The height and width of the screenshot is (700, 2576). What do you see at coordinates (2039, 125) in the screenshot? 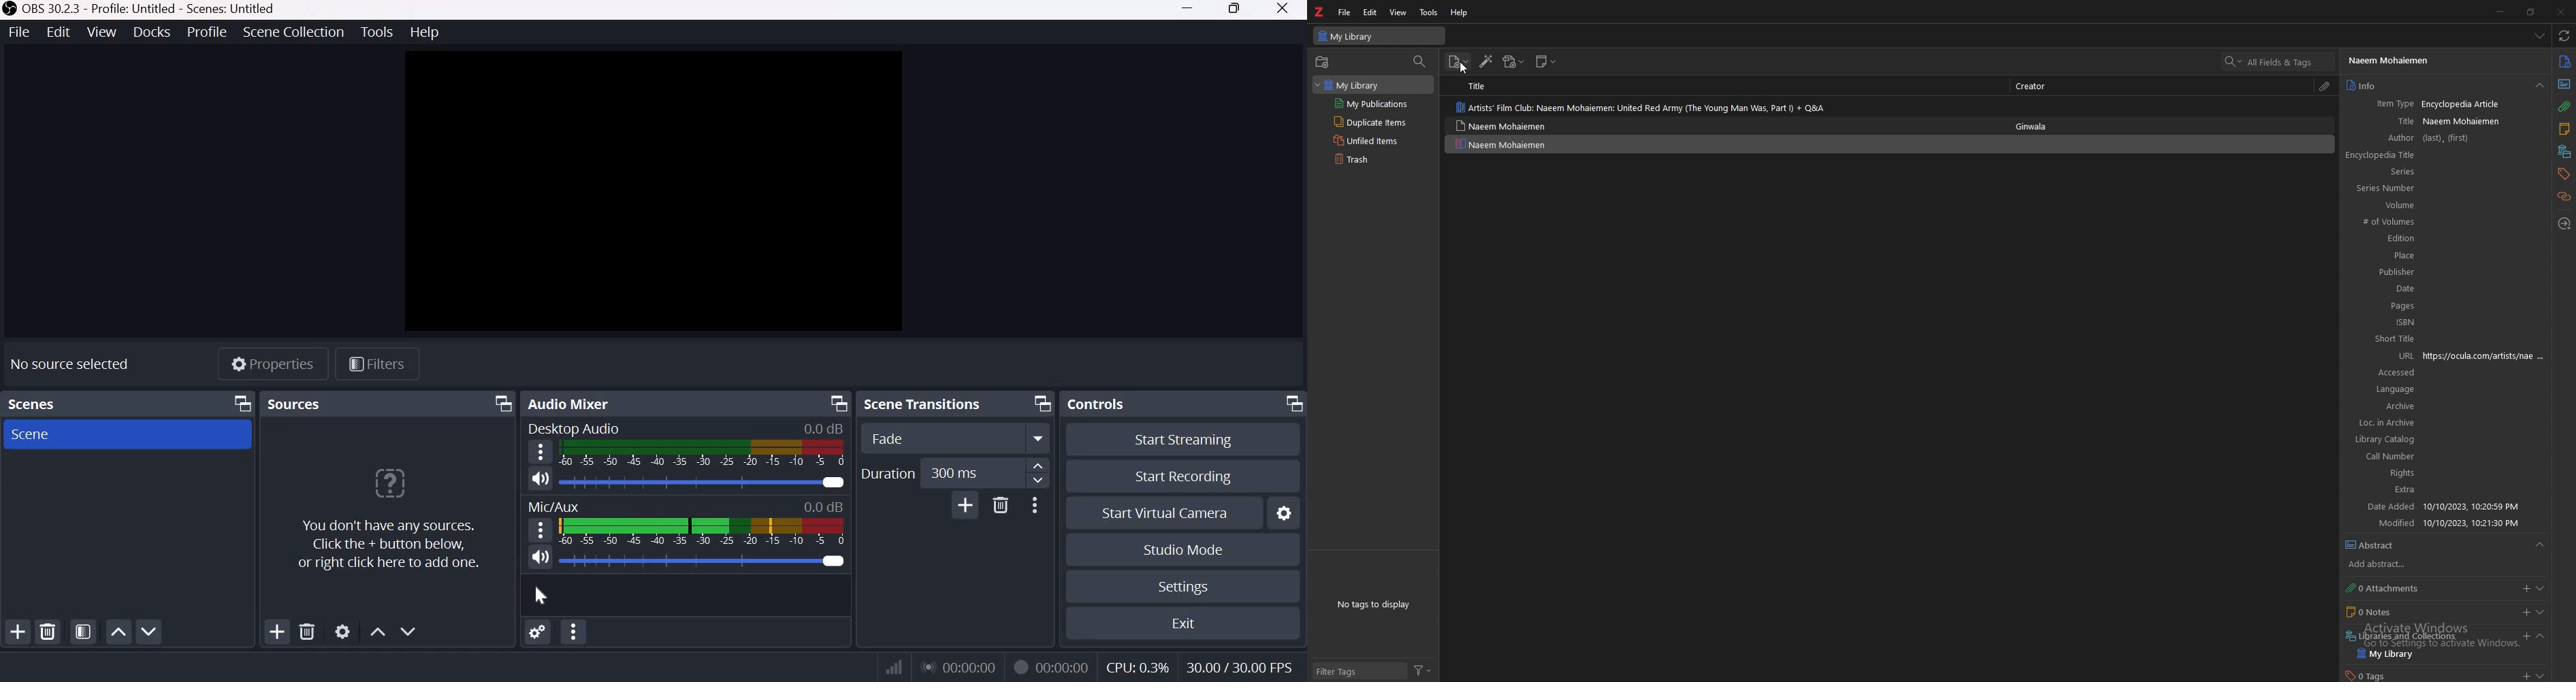
I see `ginwala` at bounding box center [2039, 125].